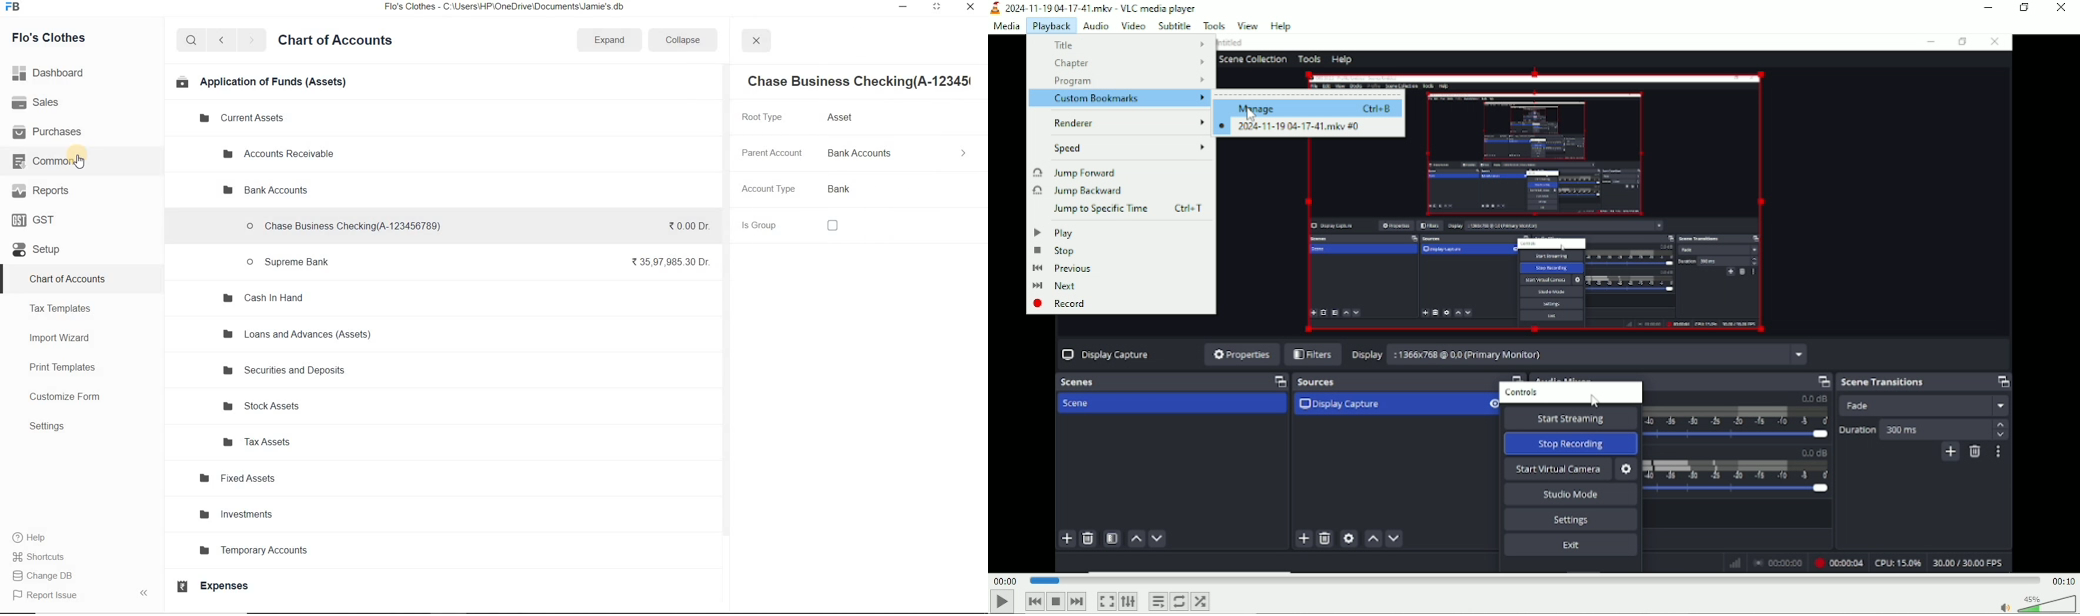  I want to click on Bank Accounts , so click(896, 154).